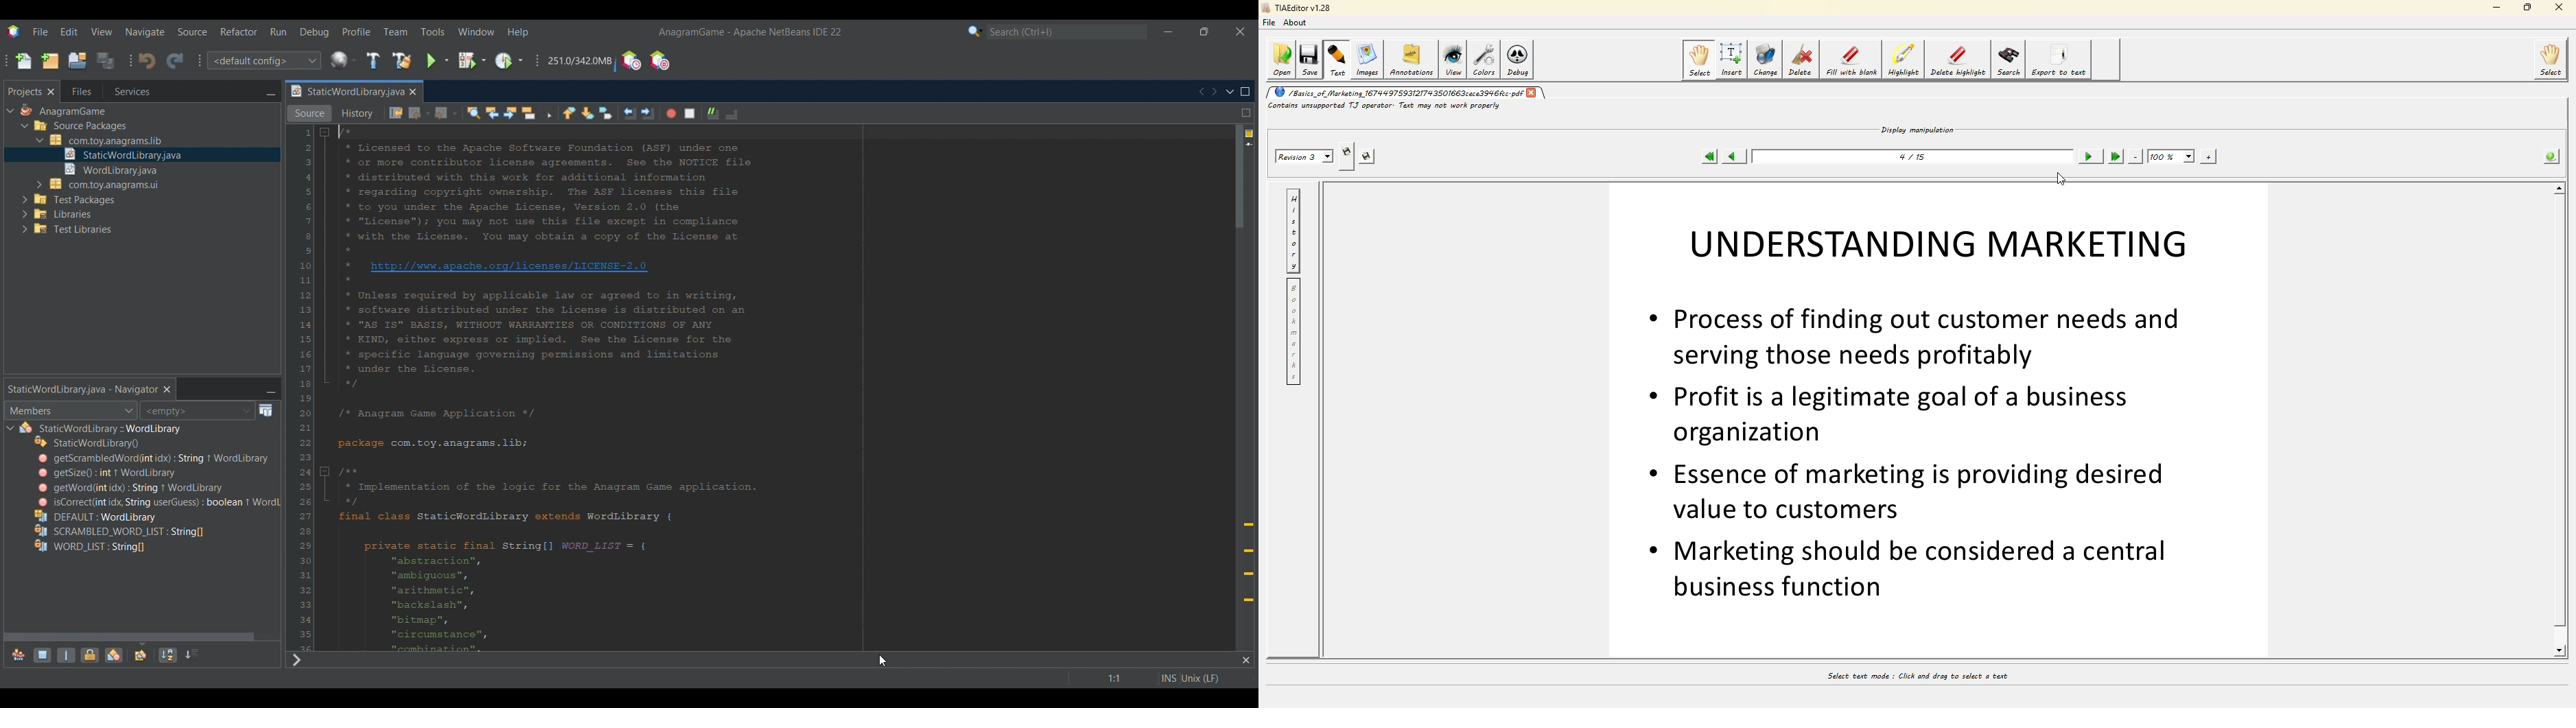  I want to click on Open project, so click(77, 60).